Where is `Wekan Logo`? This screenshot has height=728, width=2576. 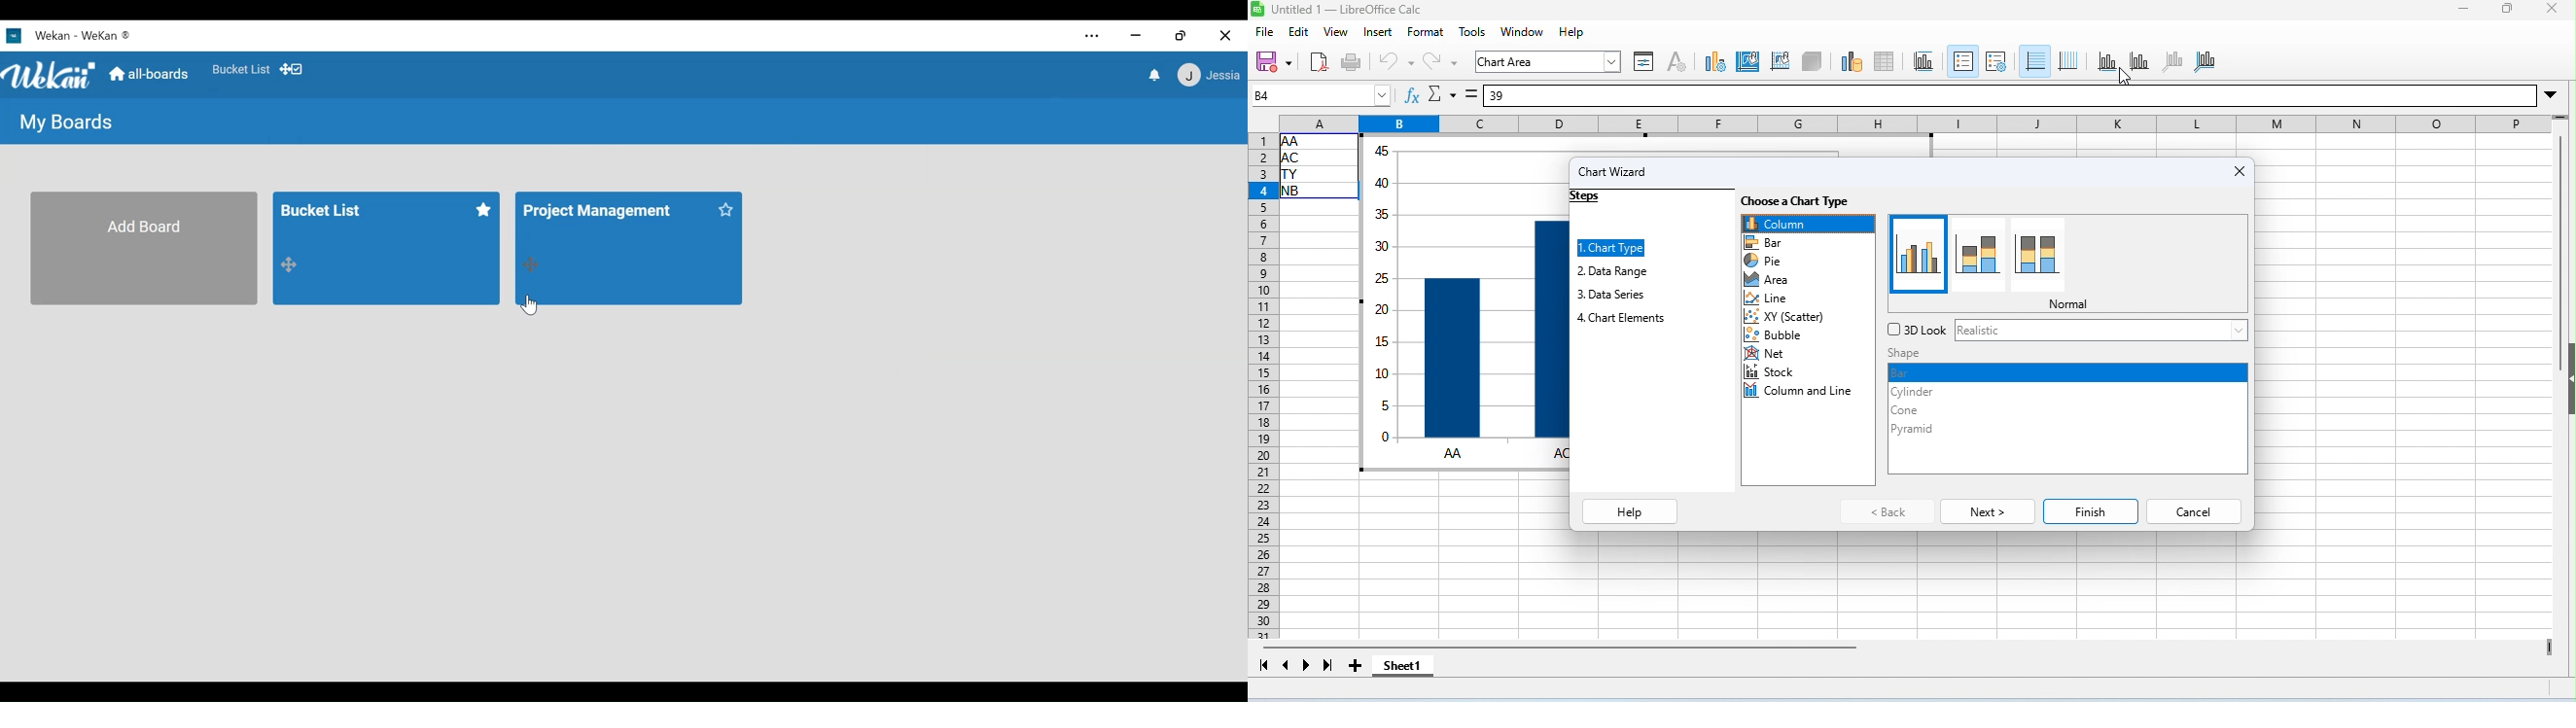
Wekan Logo is located at coordinates (48, 72).